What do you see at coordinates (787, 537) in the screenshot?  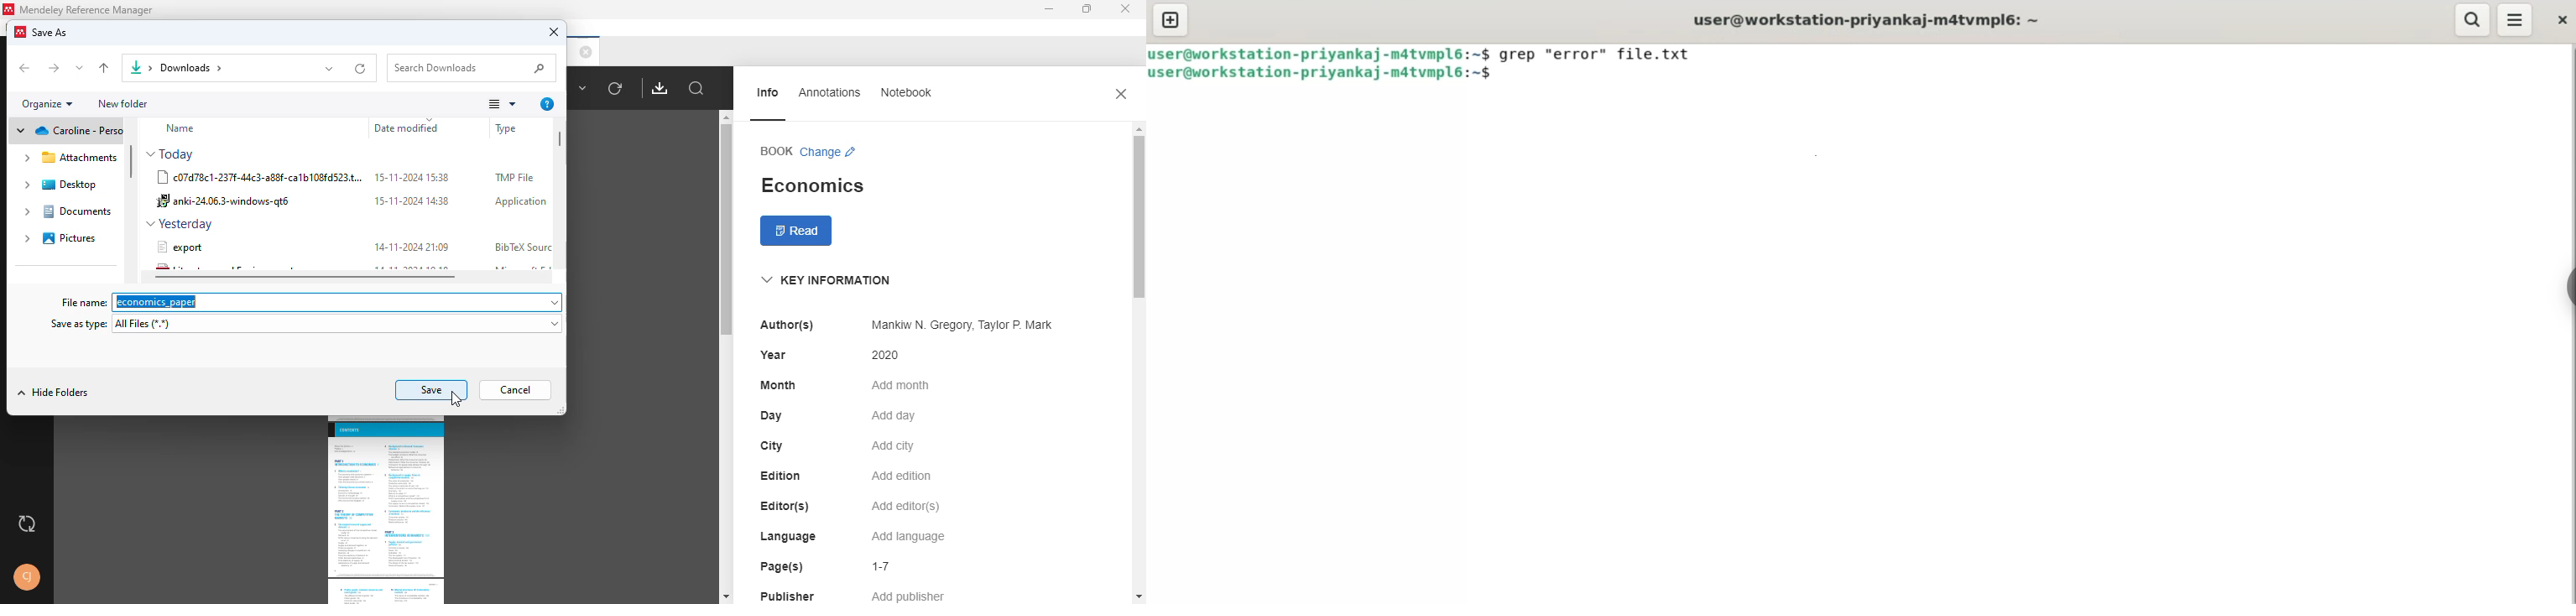 I see `language` at bounding box center [787, 537].